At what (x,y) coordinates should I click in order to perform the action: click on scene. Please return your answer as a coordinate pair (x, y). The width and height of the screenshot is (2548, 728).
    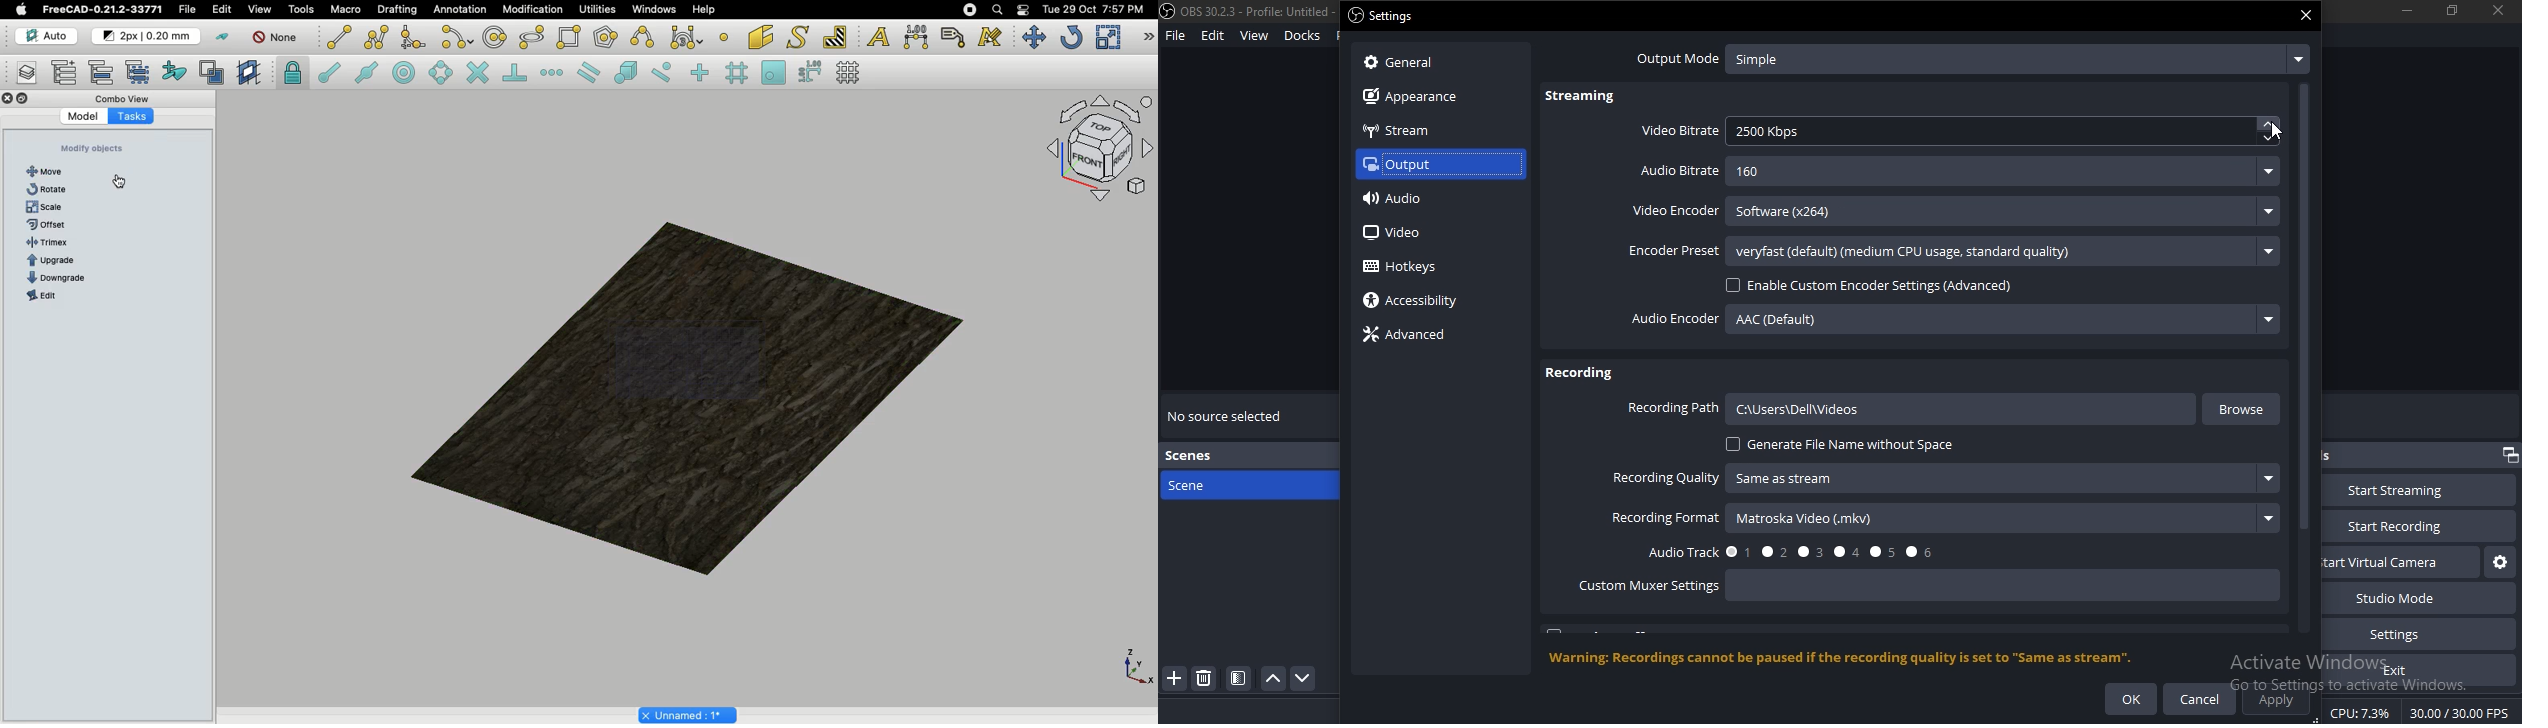
    Looking at the image, I should click on (1222, 484).